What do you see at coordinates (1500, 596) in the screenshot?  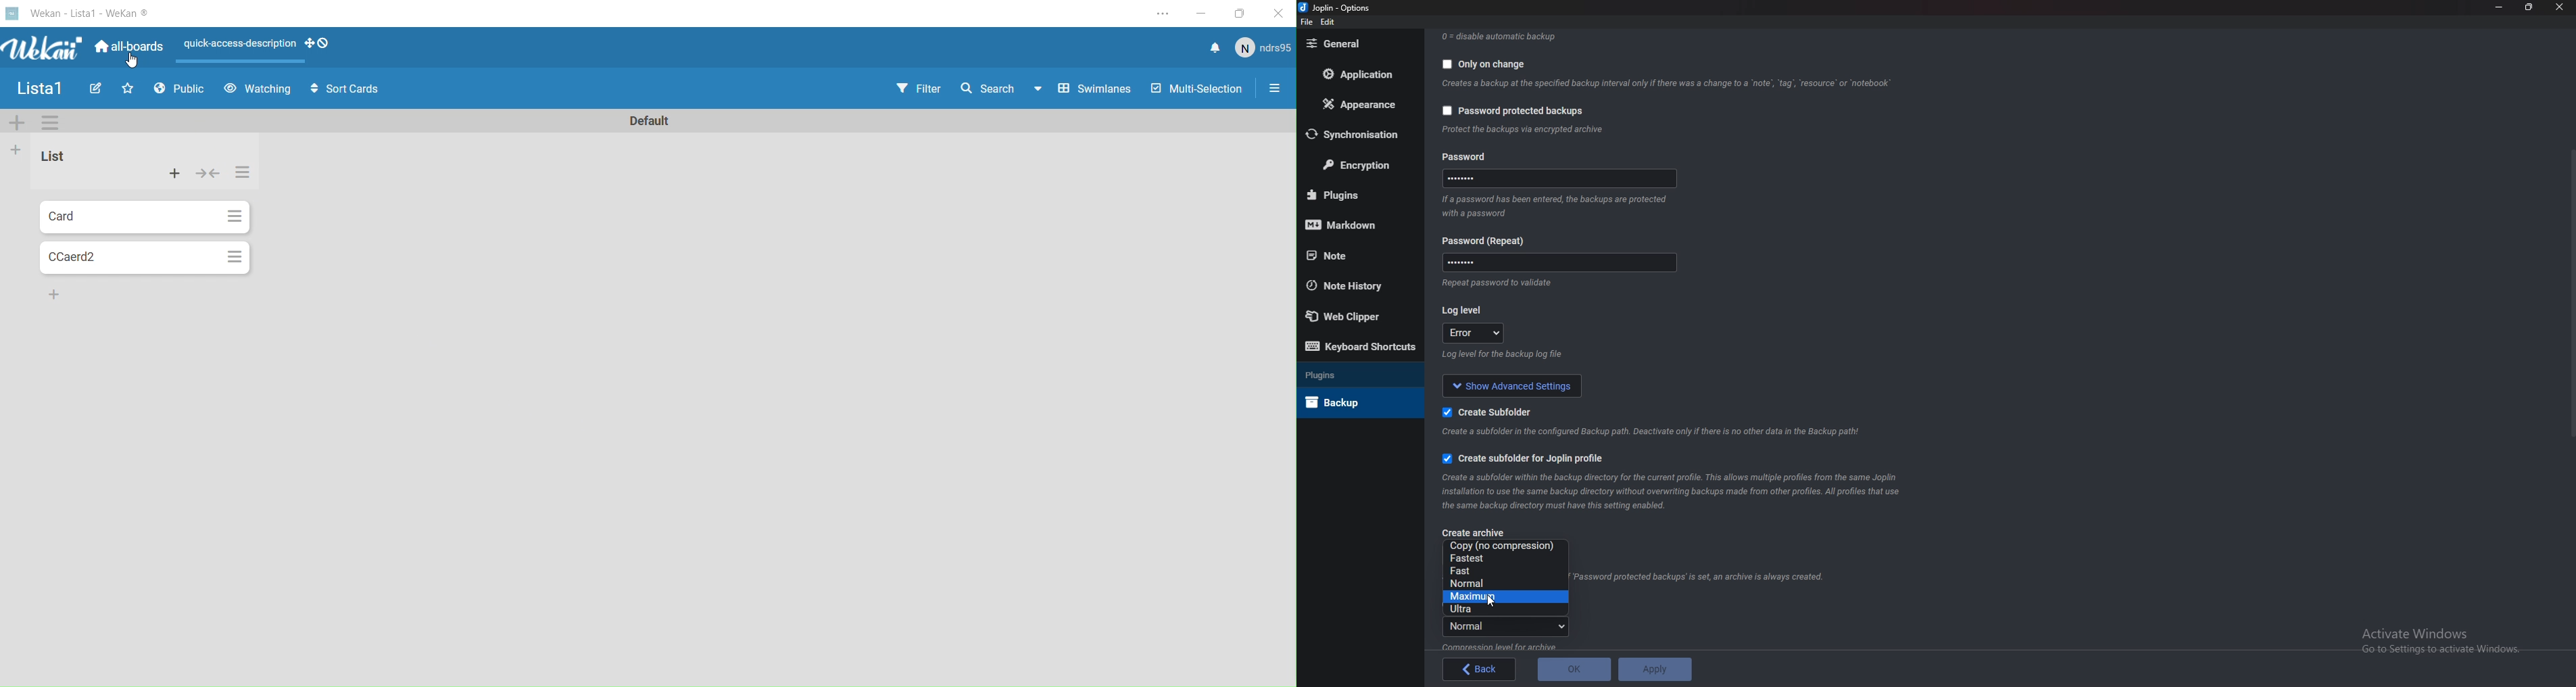 I see `Maximum` at bounding box center [1500, 596].